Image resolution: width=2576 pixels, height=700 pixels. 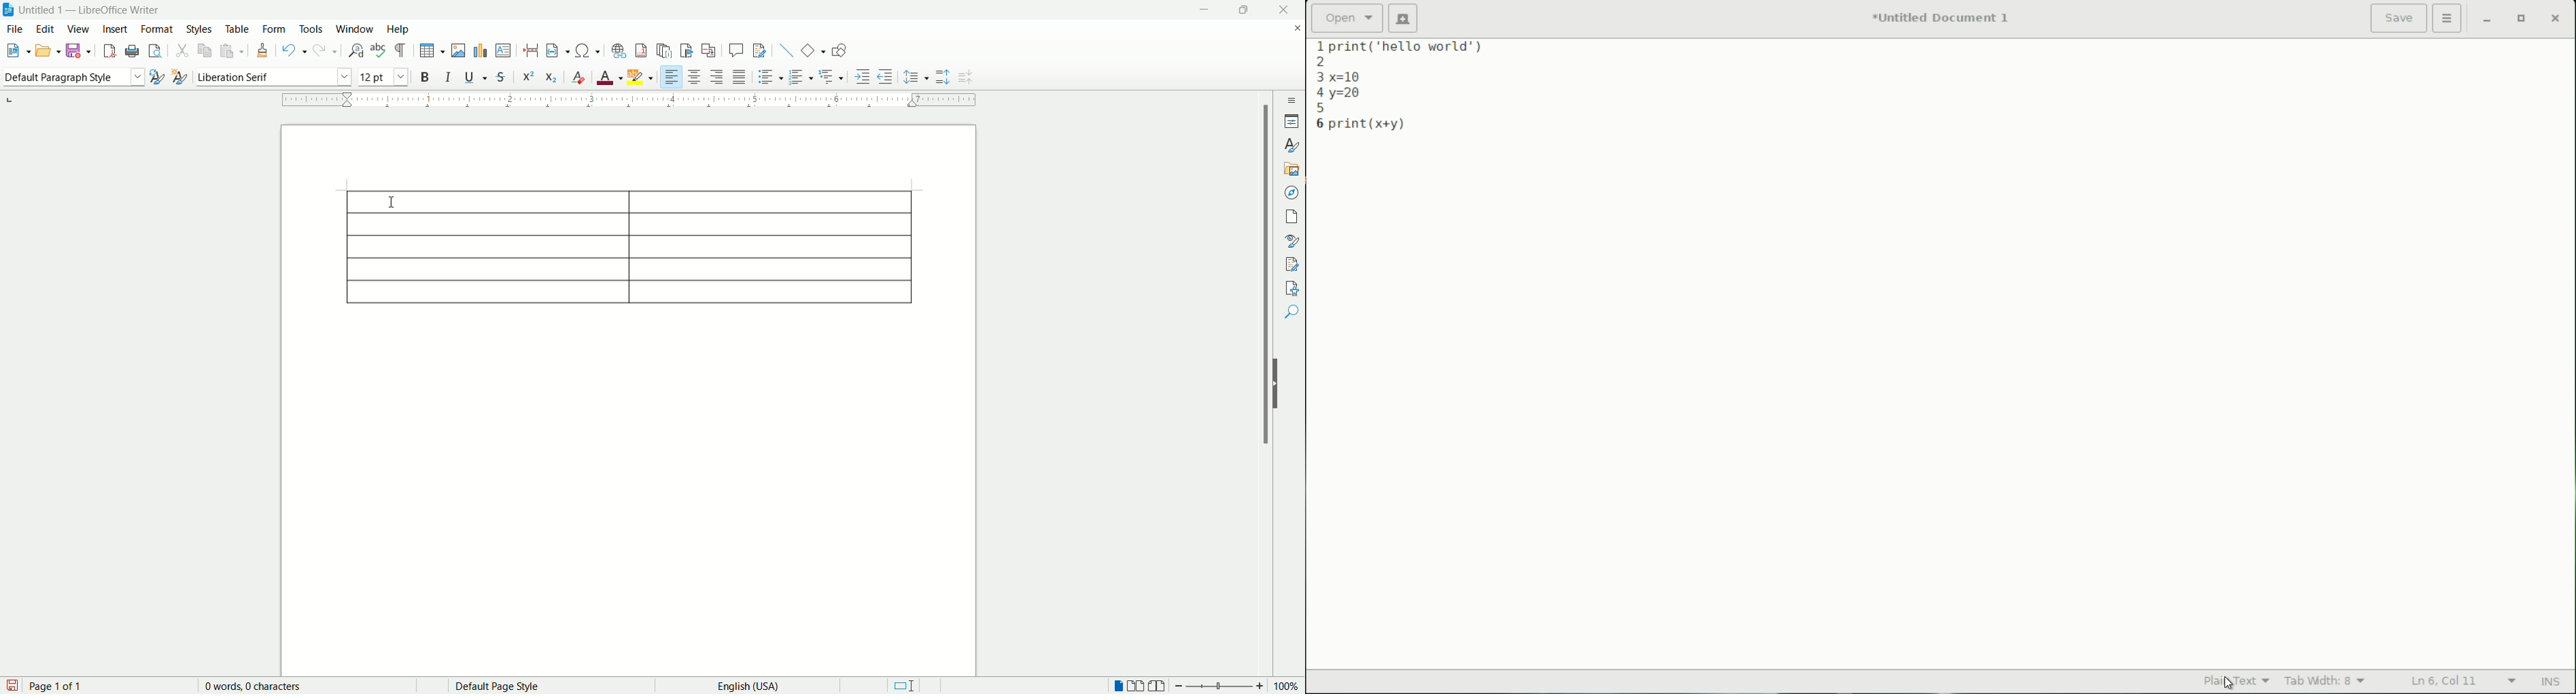 I want to click on font name, so click(x=272, y=77).